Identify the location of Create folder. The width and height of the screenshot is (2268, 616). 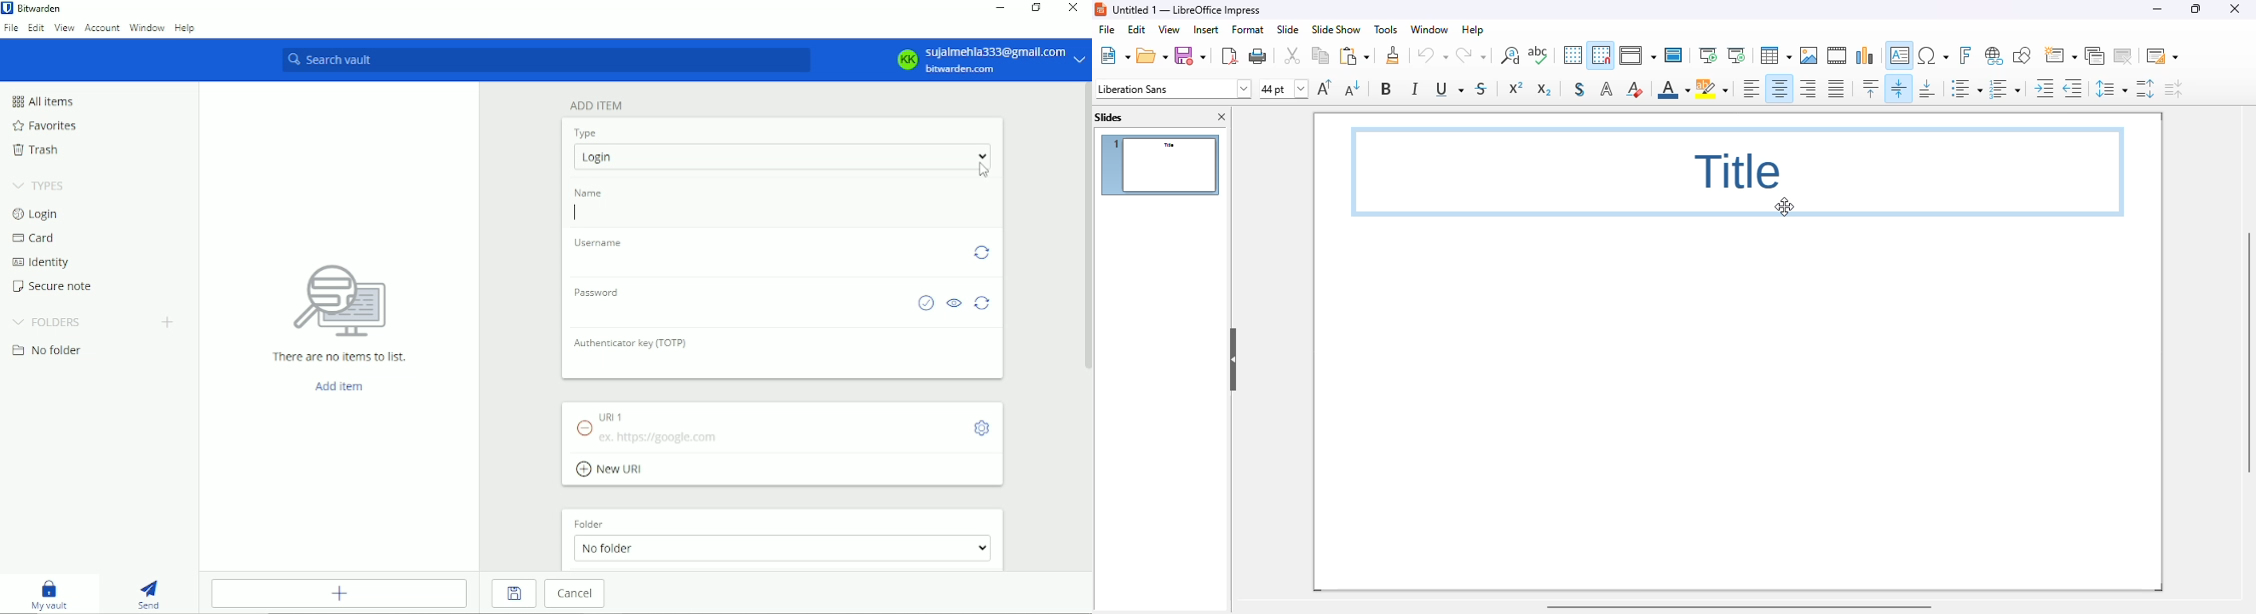
(167, 321).